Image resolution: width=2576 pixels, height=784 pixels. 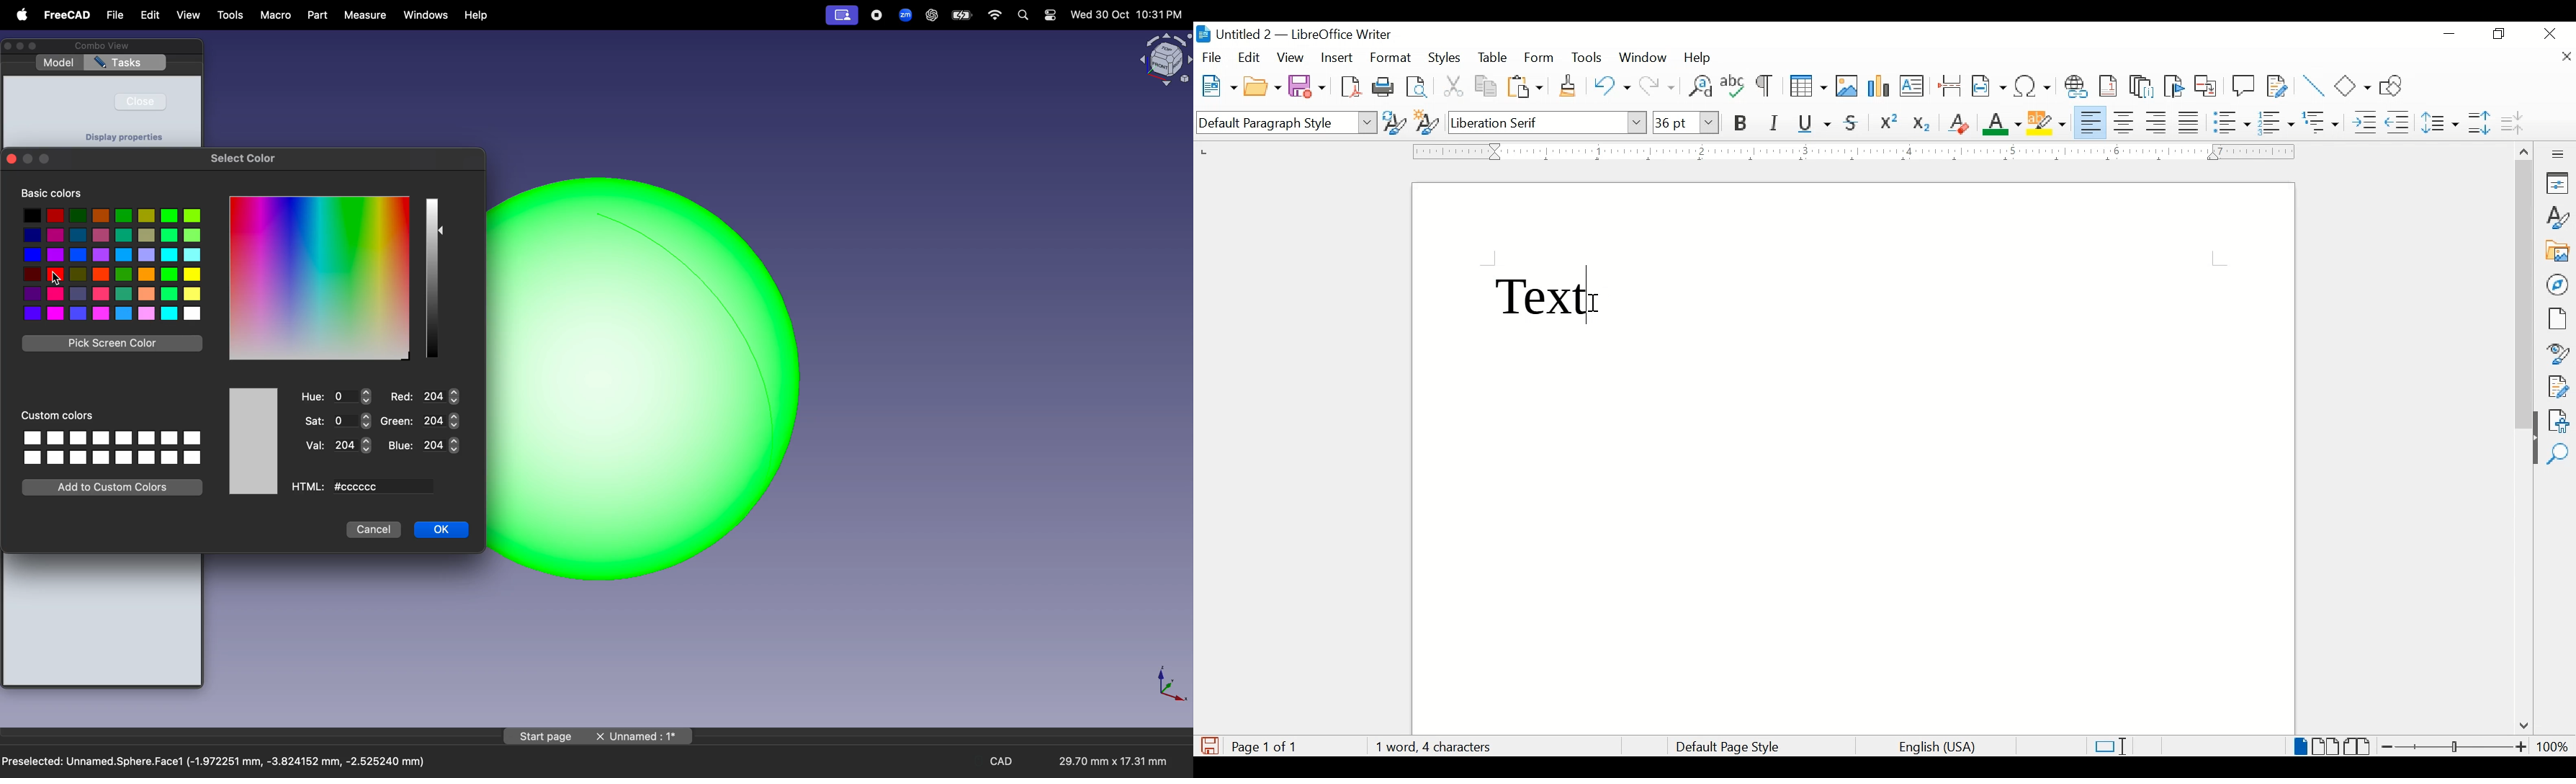 What do you see at coordinates (1911, 86) in the screenshot?
I see `insert text box` at bounding box center [1911, 86].